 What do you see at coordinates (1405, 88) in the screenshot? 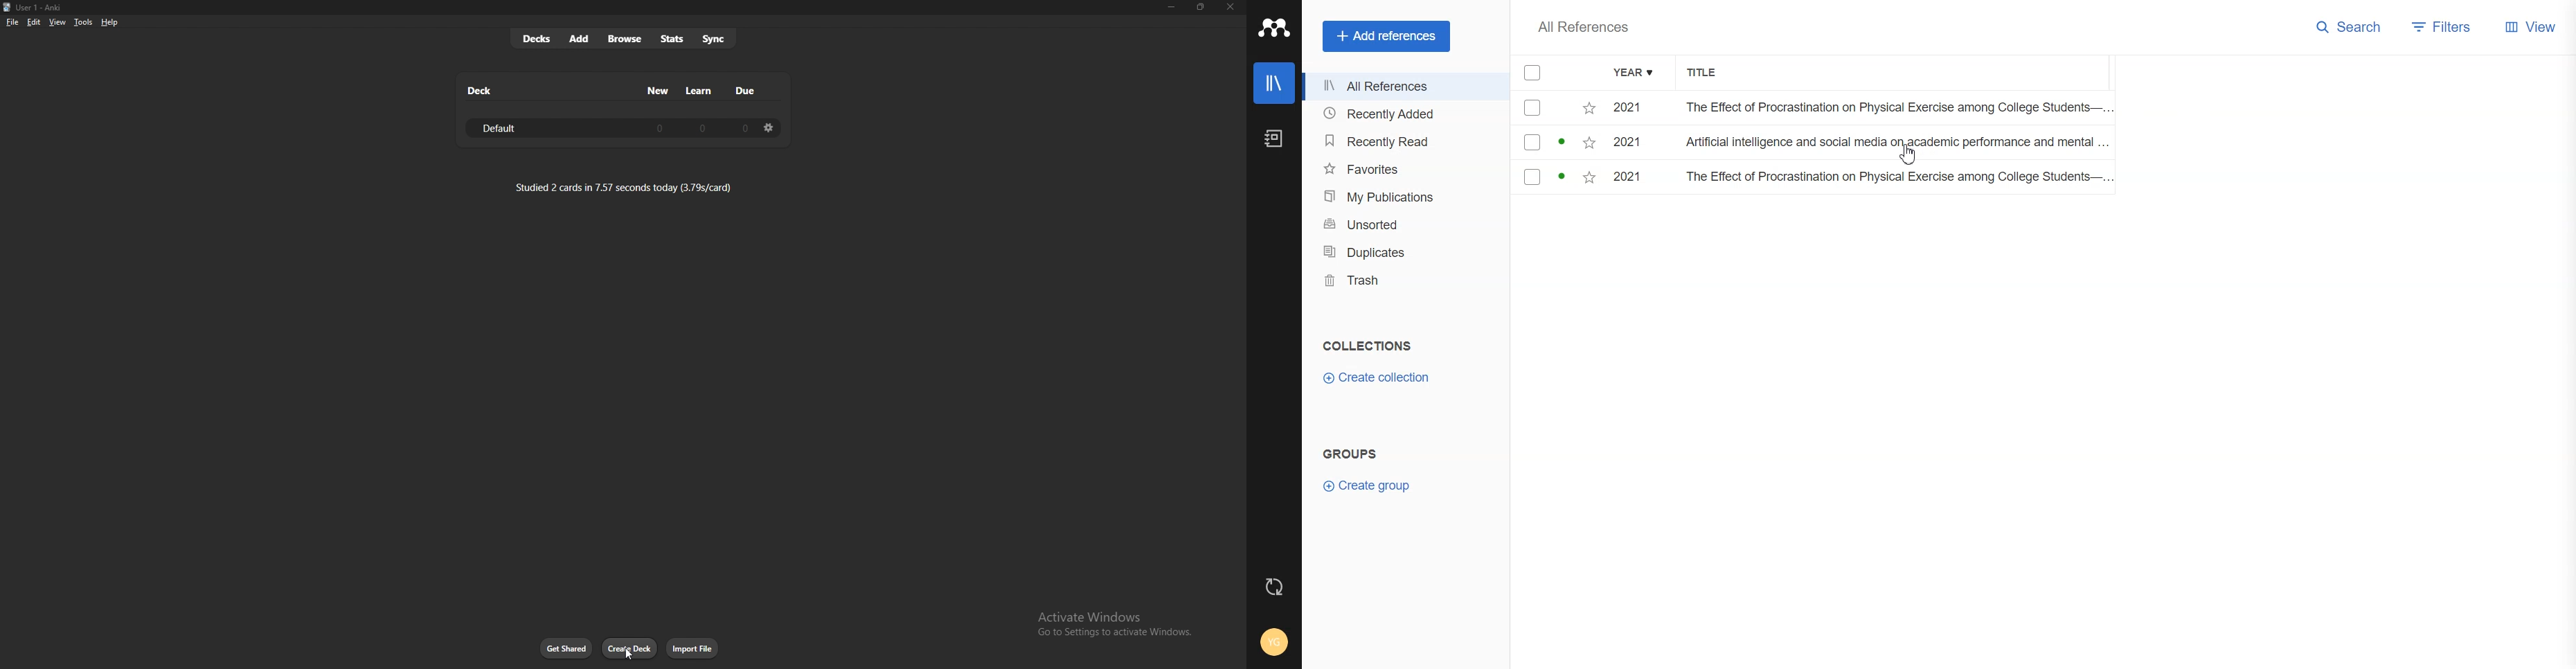
I see `All References` at bounding box center [1405, 88].